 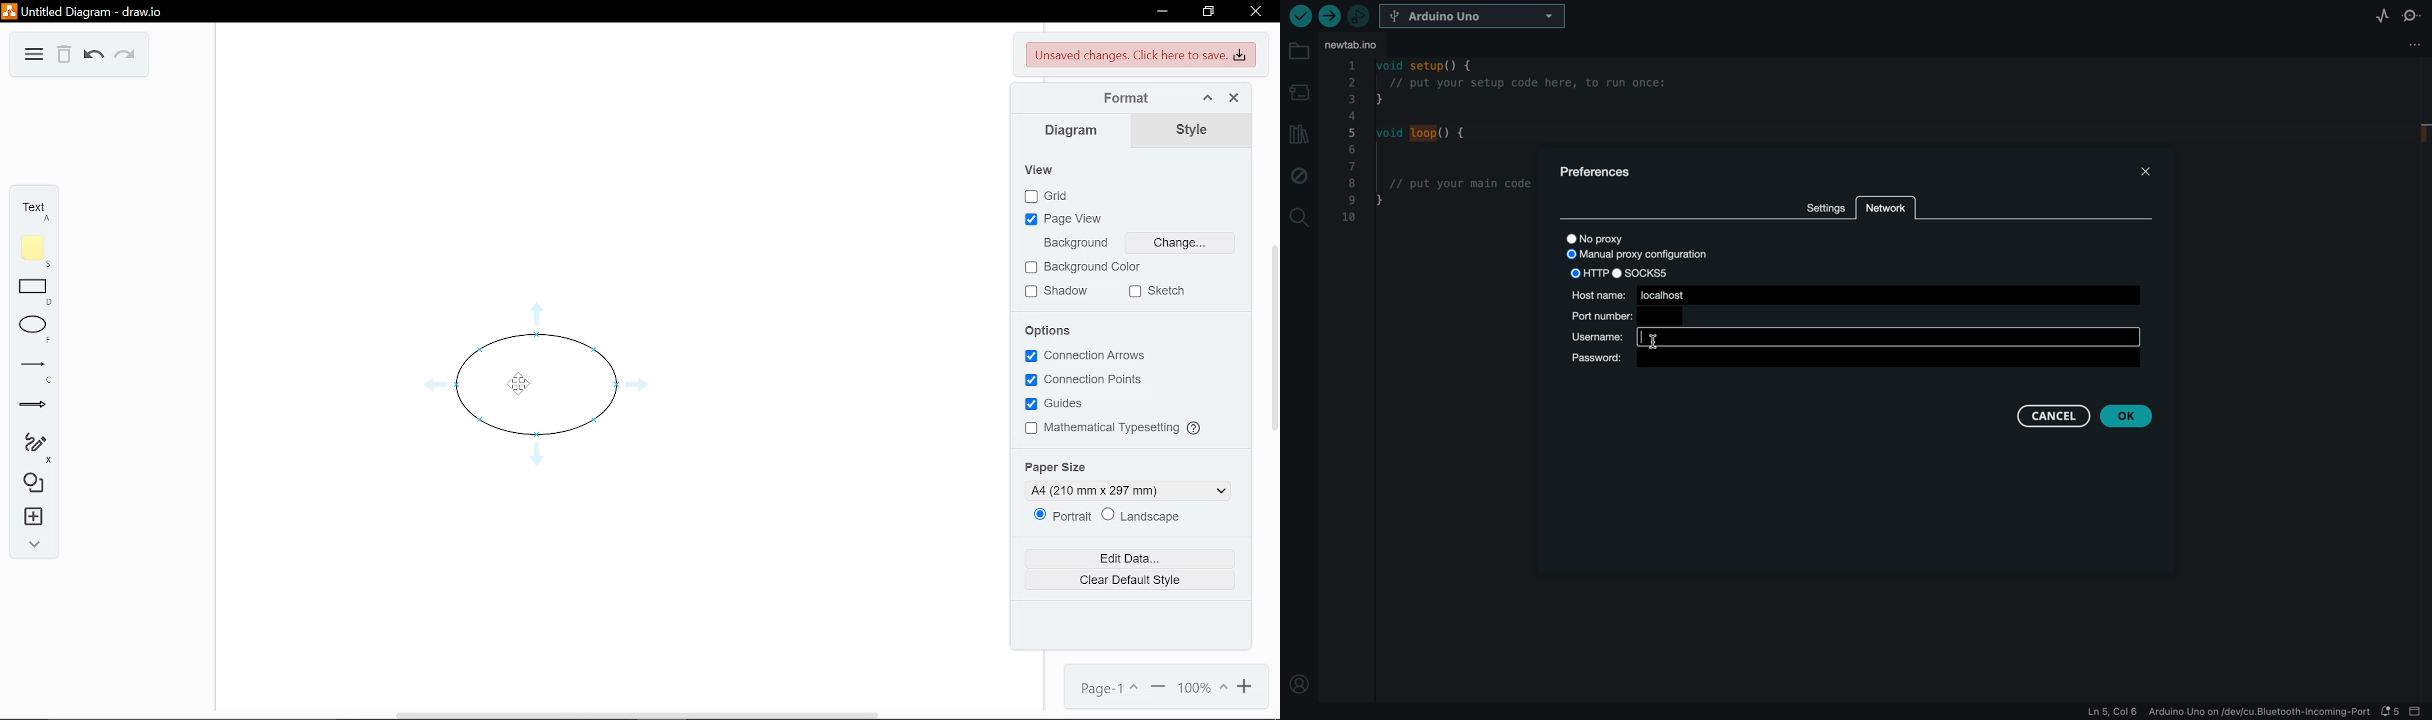 I want to click on Mathematical Typesetting, so click(x=1099, y=430).